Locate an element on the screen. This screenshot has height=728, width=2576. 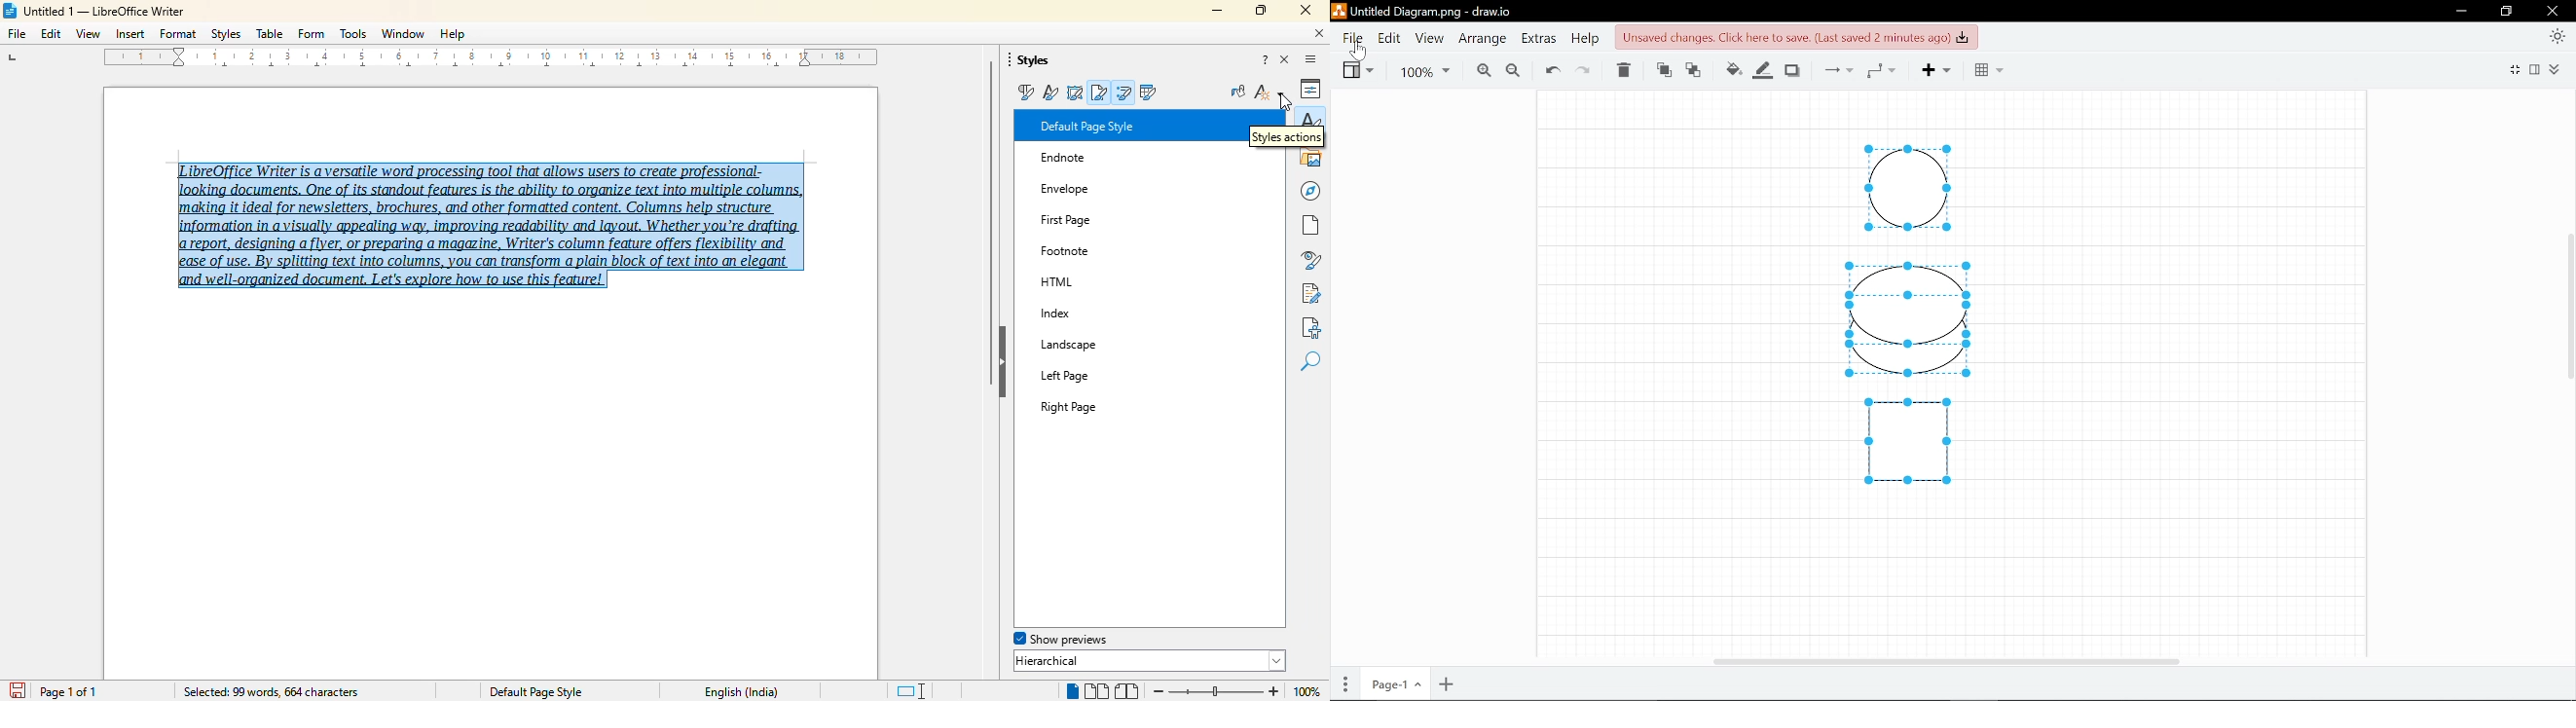
Arrange is located at coordinates (1484, 39).